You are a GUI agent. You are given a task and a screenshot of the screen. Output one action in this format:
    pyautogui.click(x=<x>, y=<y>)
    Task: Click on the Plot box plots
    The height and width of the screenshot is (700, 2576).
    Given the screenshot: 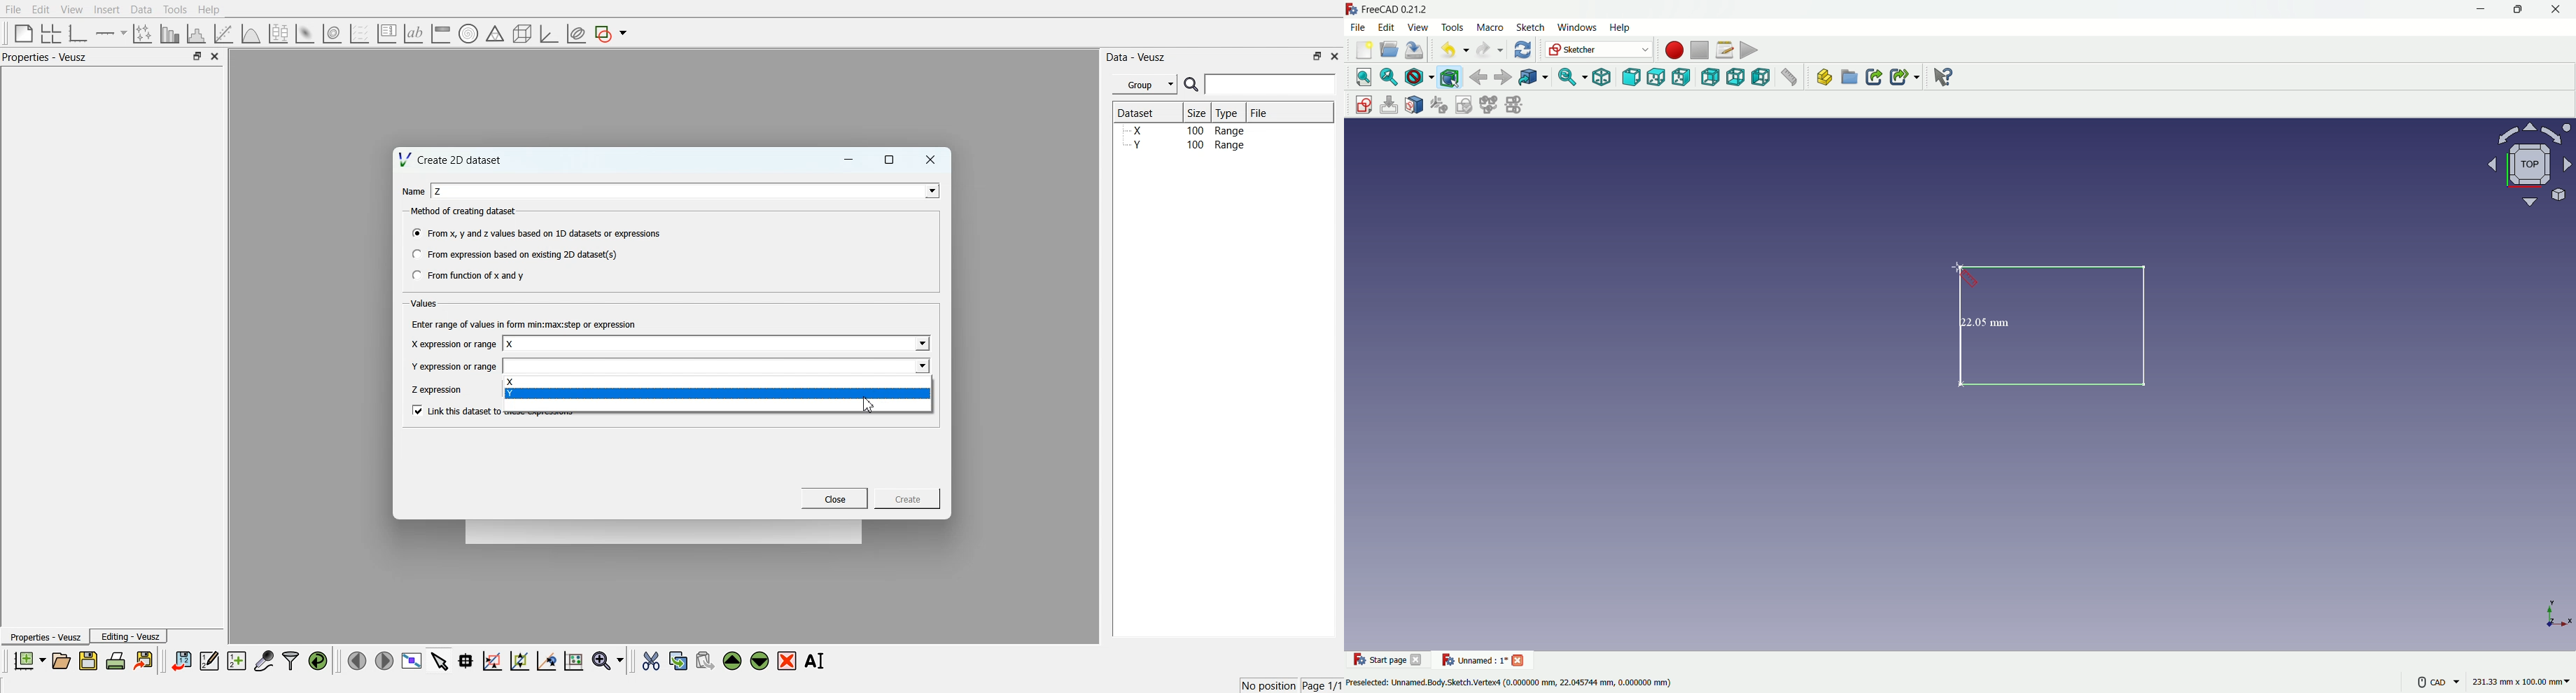 What is the action you would take?
    pyautogui.click(x=279, y=34)
    